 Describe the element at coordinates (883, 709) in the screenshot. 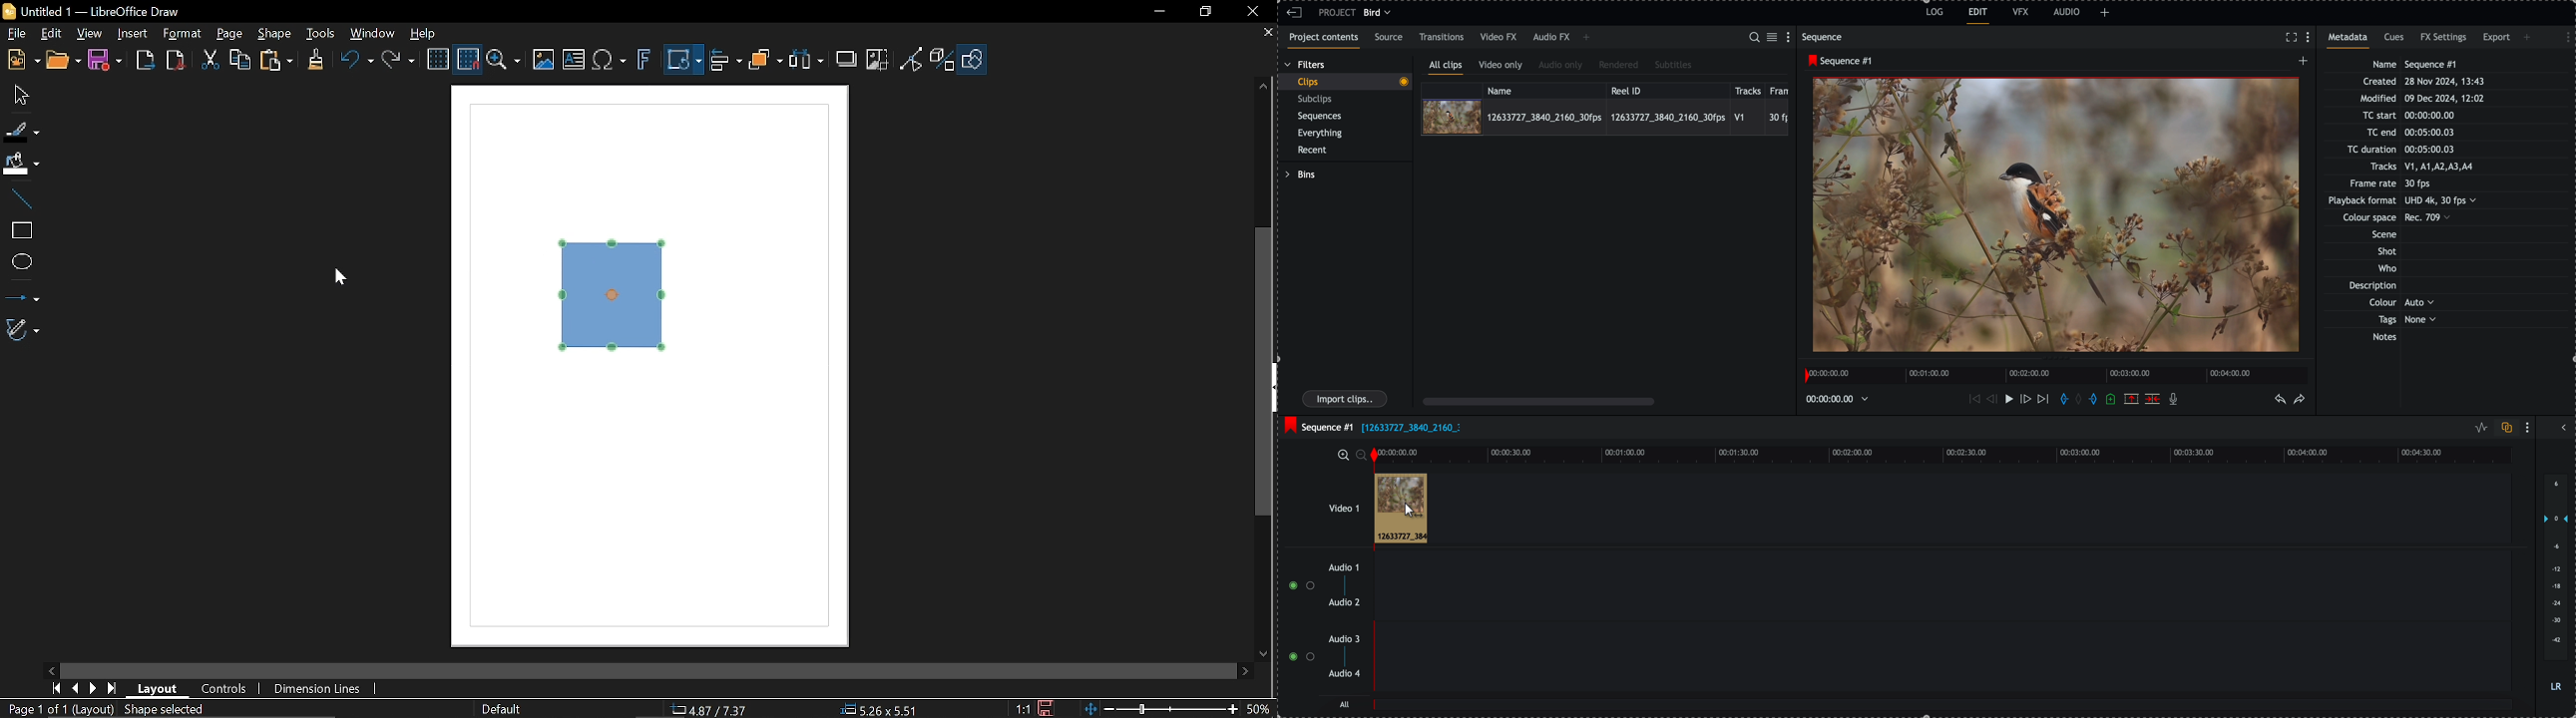

I see `5.26x5.51 (object size )` at that location.